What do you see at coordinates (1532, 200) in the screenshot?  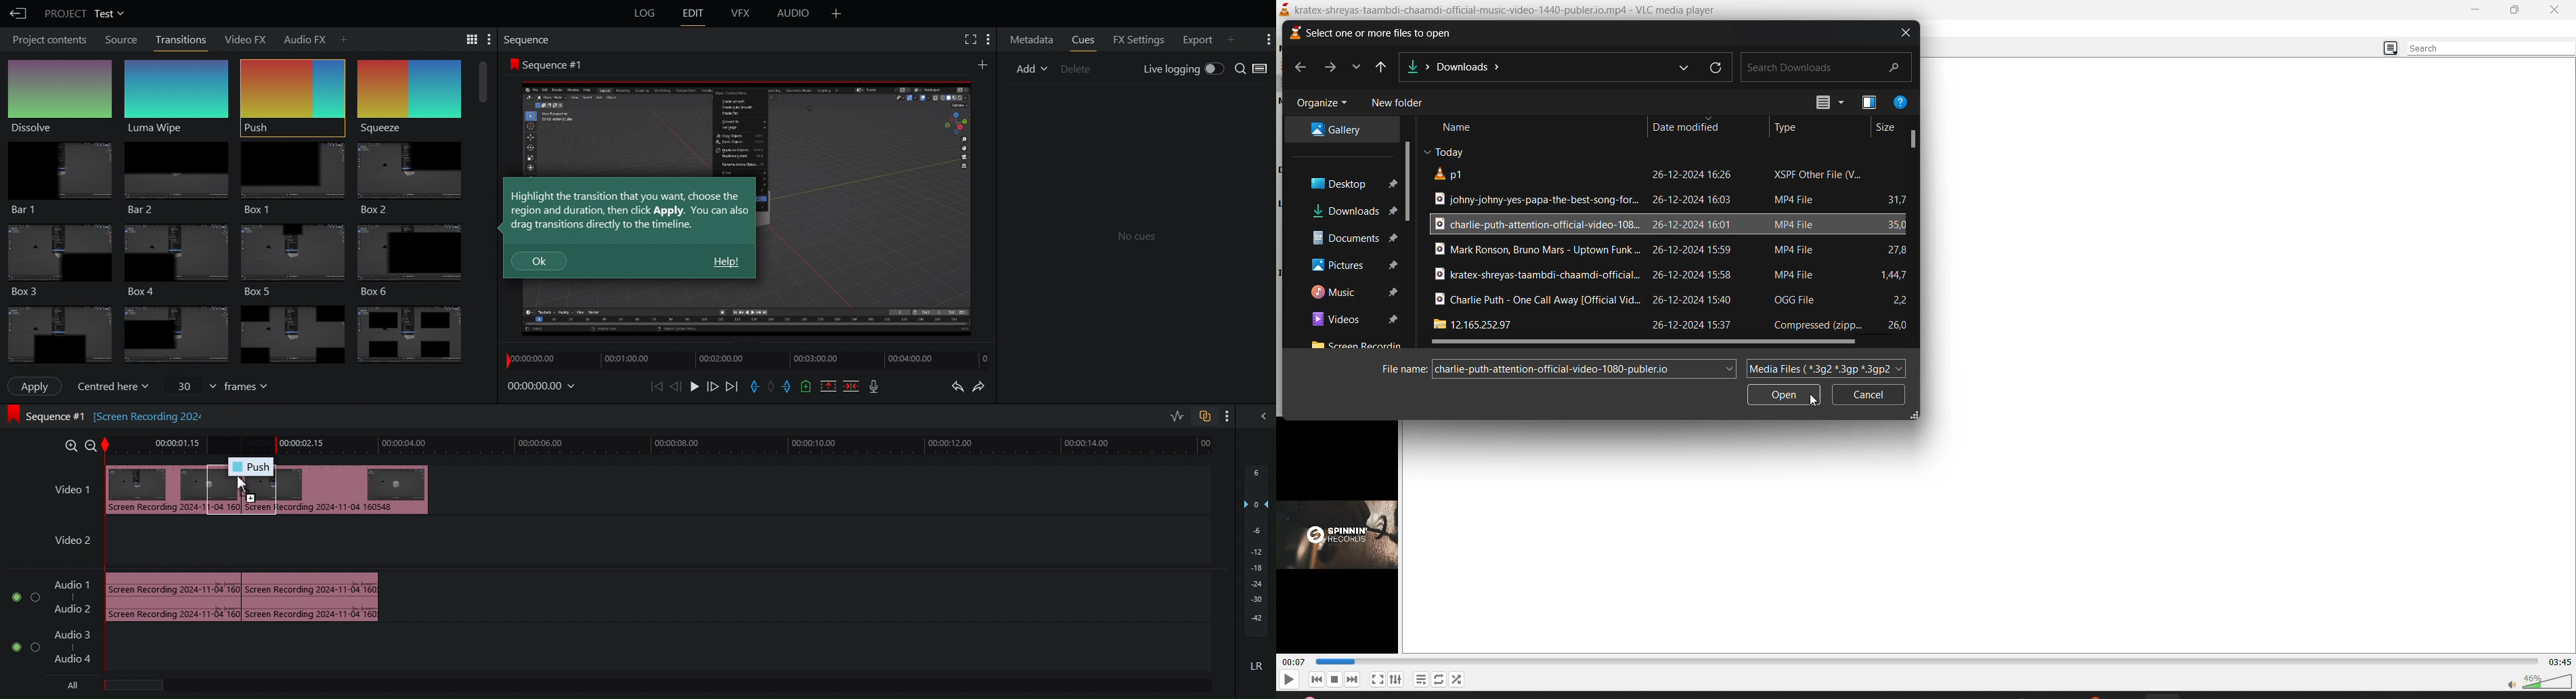 I see `file title` at bounding box center [1532, 200].